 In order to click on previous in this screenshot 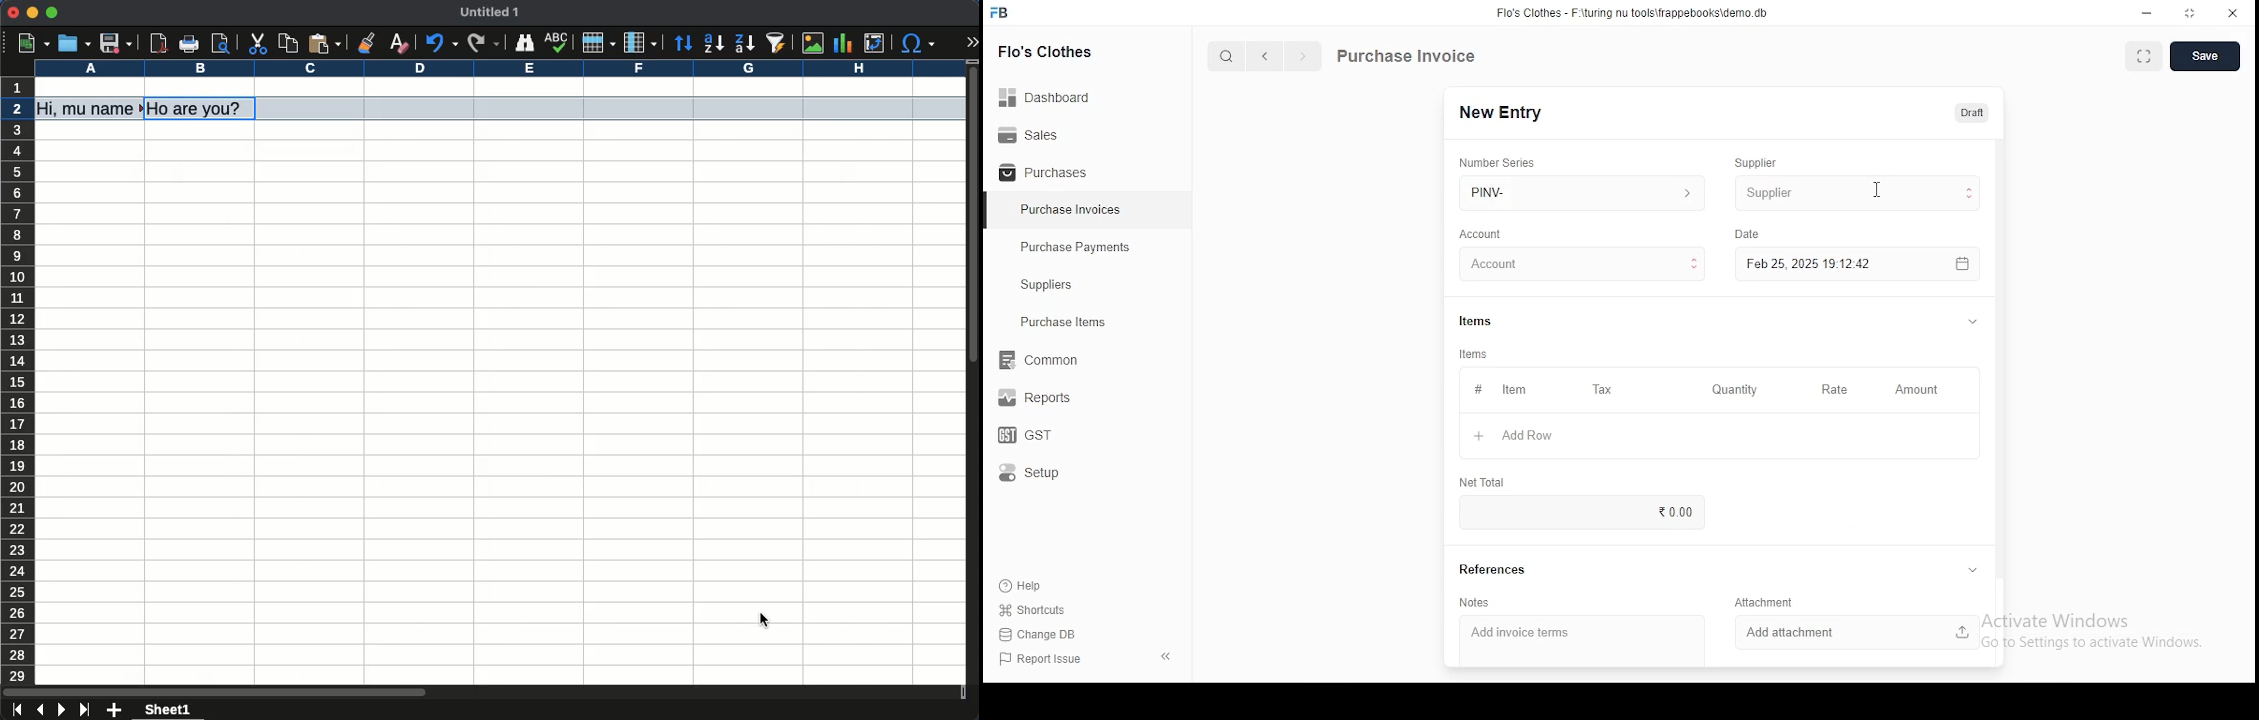, I will do `click(1266, 57)`.